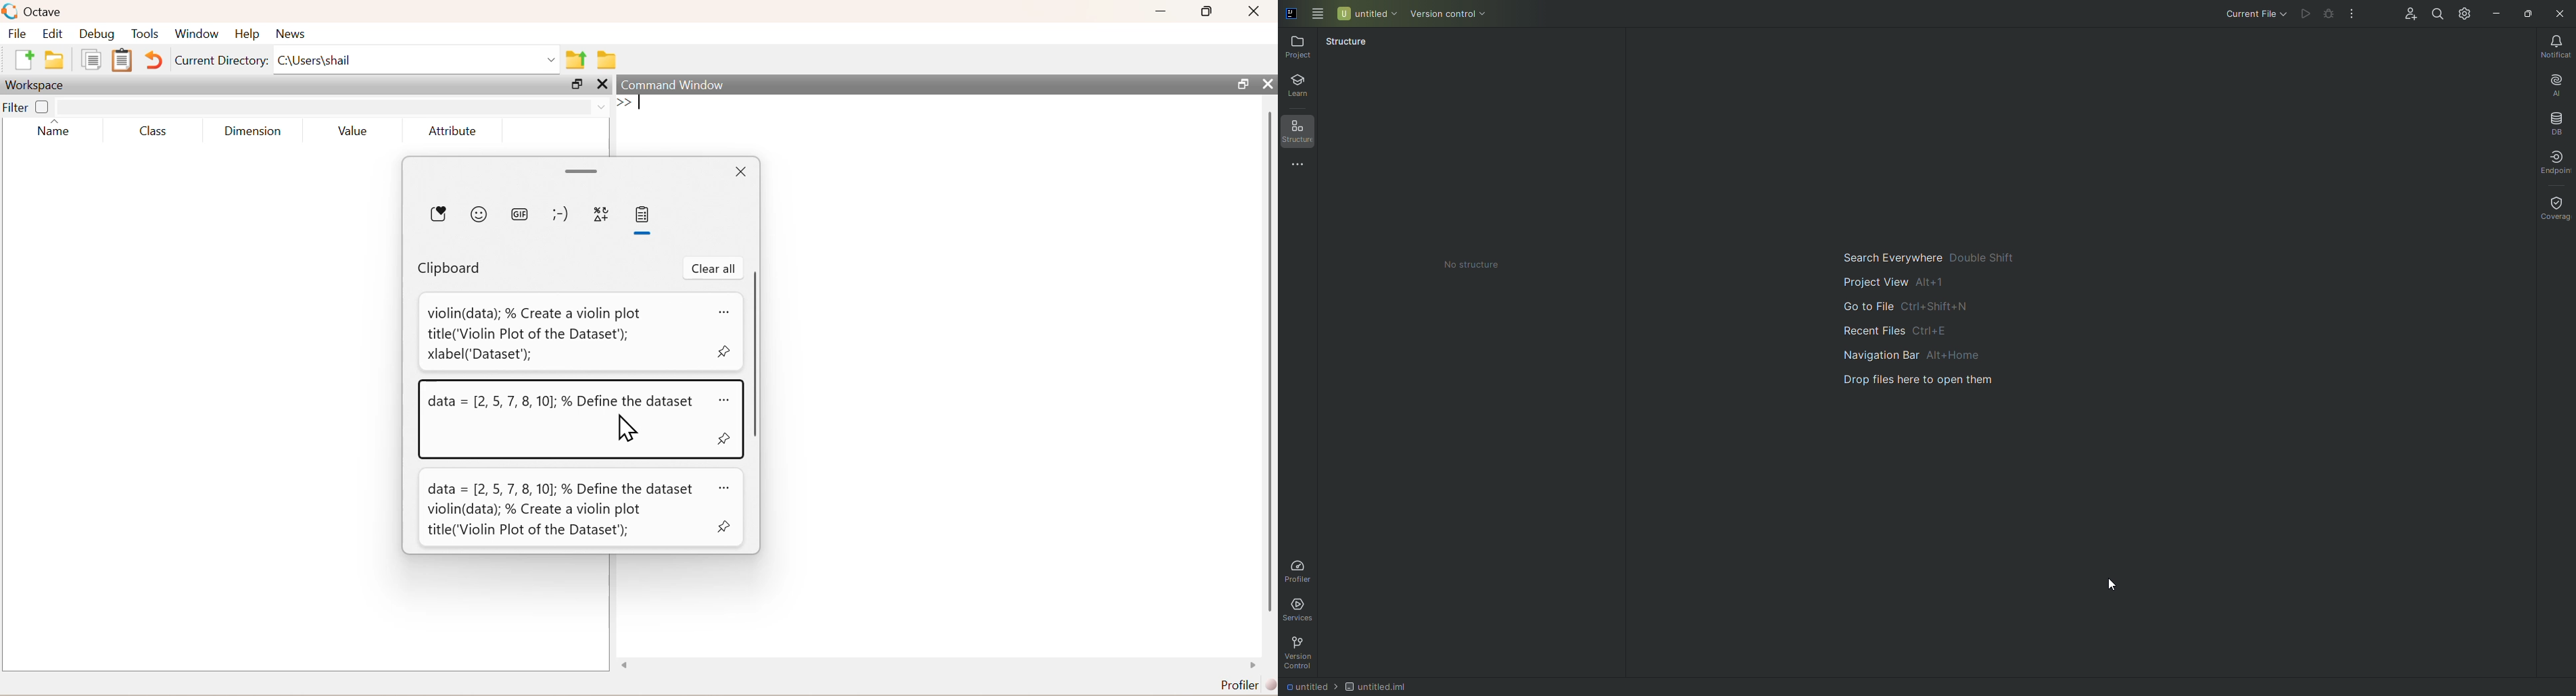 The image size is (2576, 700). Describe the element at coordinates (756, 352) in the screenshot. I see `scroll bar` at that location.